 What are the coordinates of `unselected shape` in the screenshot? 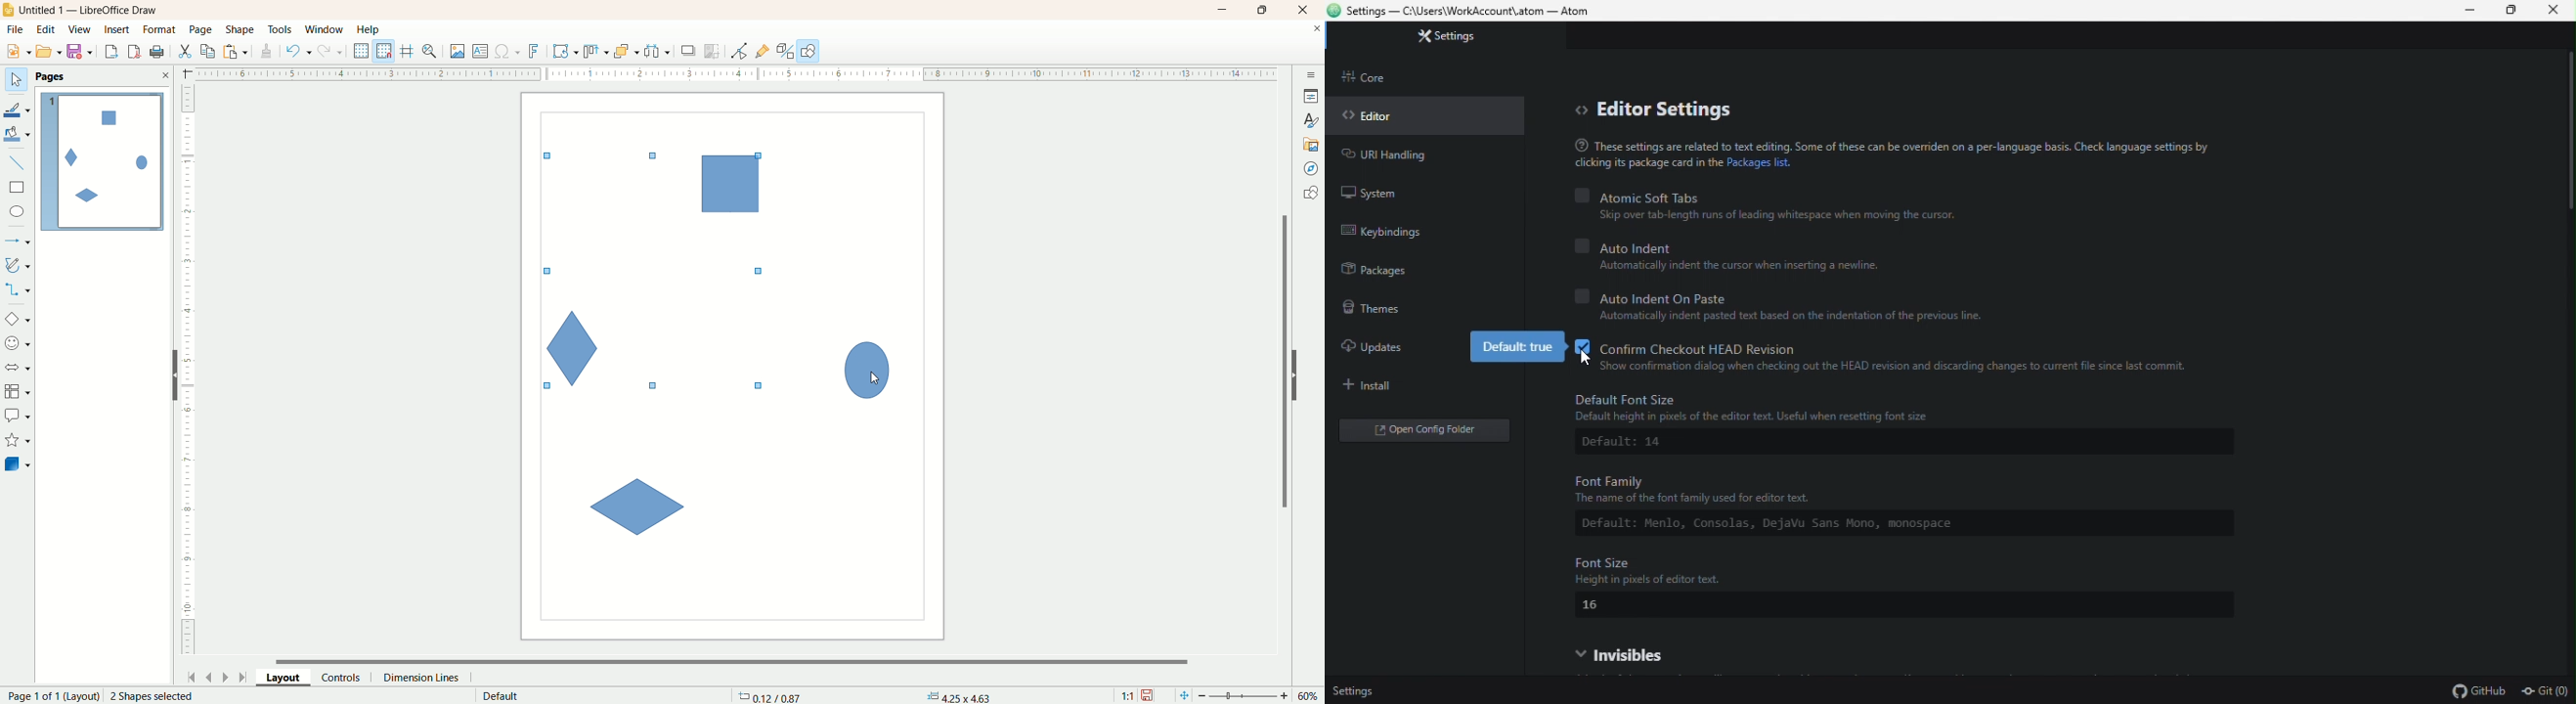 It's located at (867, 371).